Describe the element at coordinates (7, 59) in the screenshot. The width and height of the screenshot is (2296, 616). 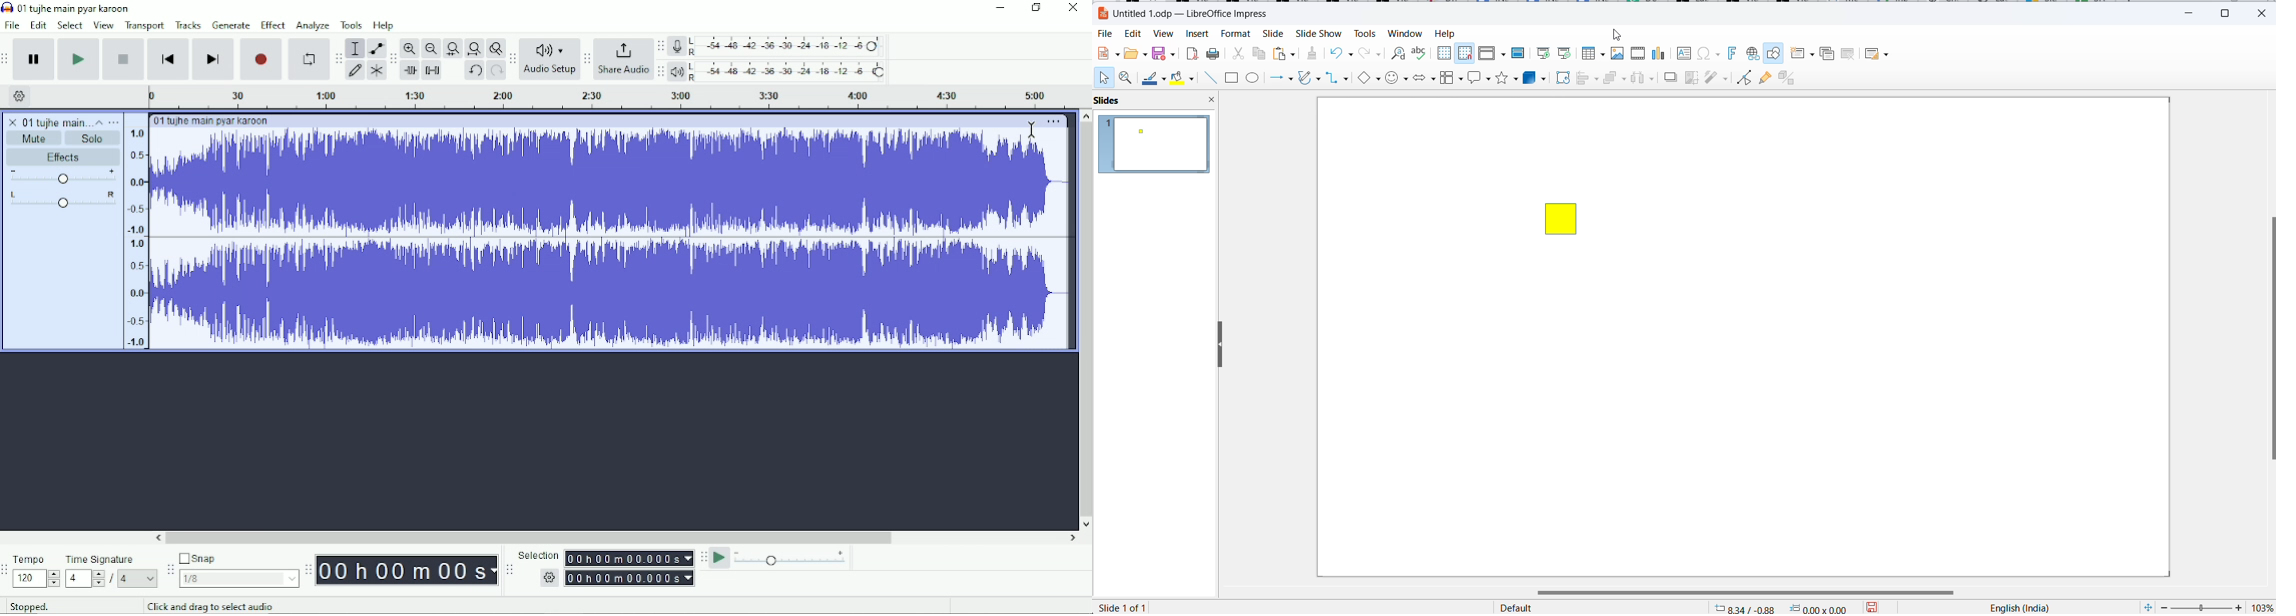
I see `Audacity transport toolbar` at that location.